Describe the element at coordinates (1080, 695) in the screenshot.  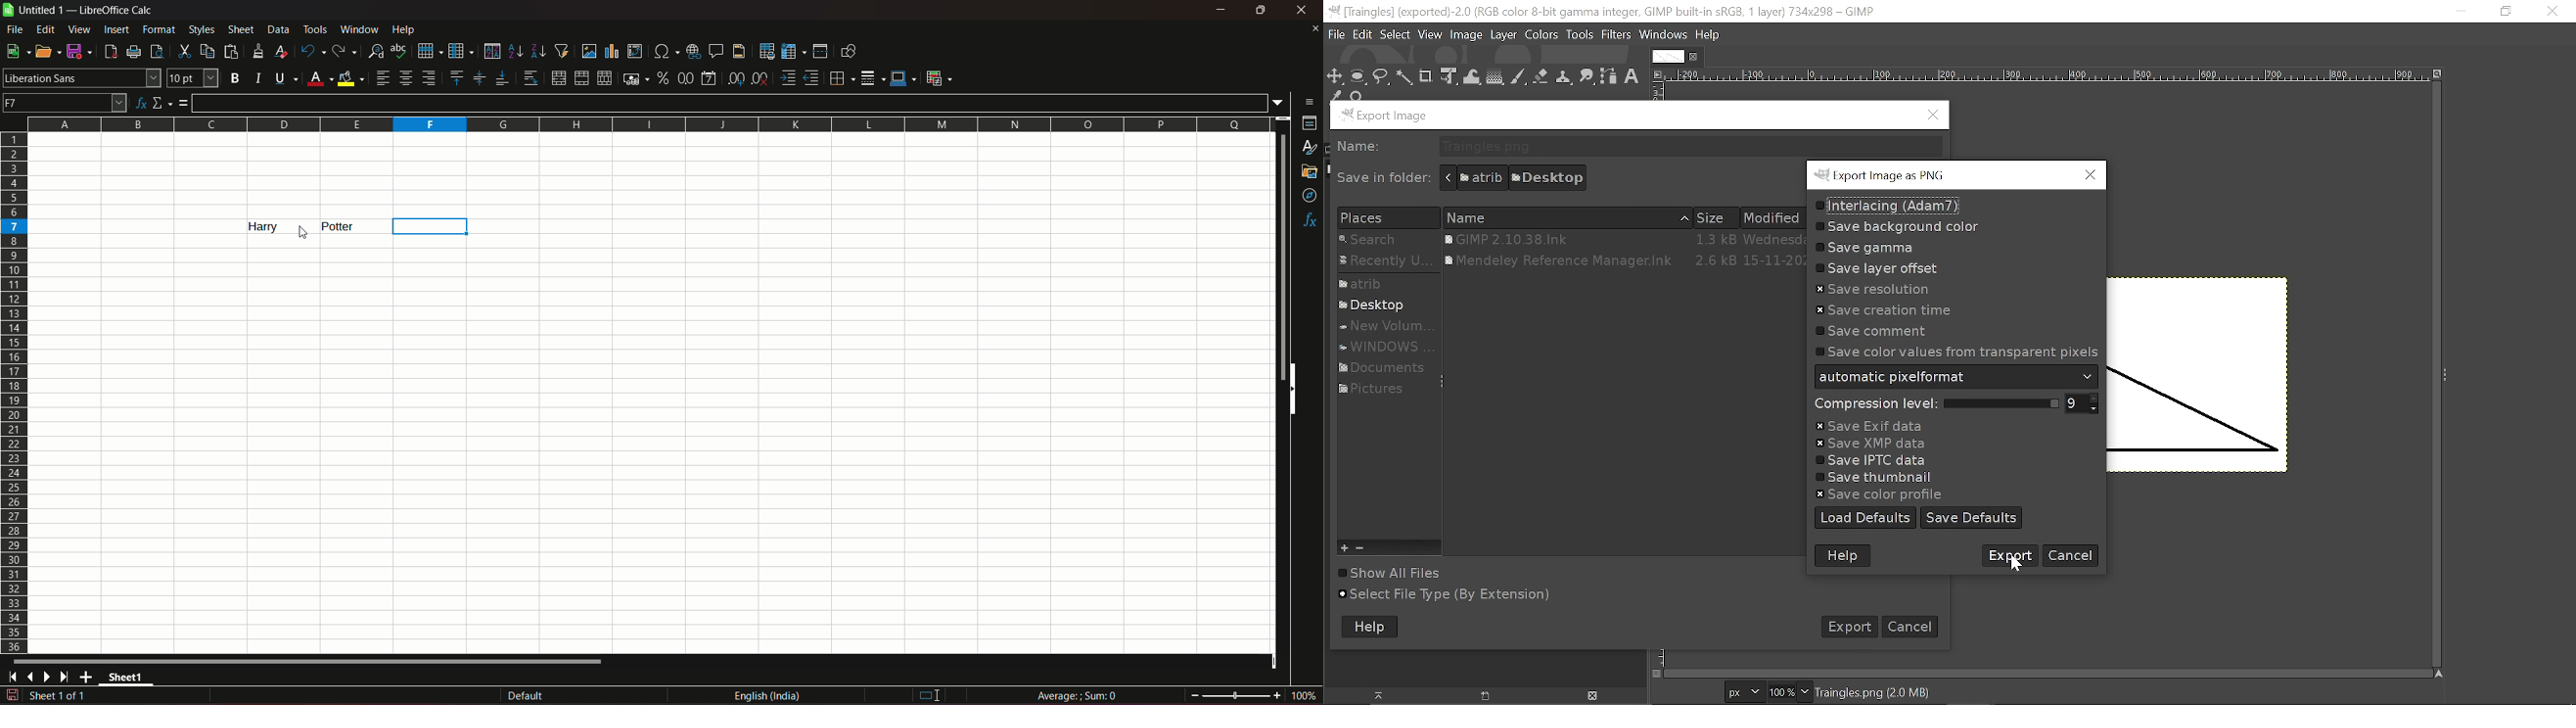
I see `formula` at that location.